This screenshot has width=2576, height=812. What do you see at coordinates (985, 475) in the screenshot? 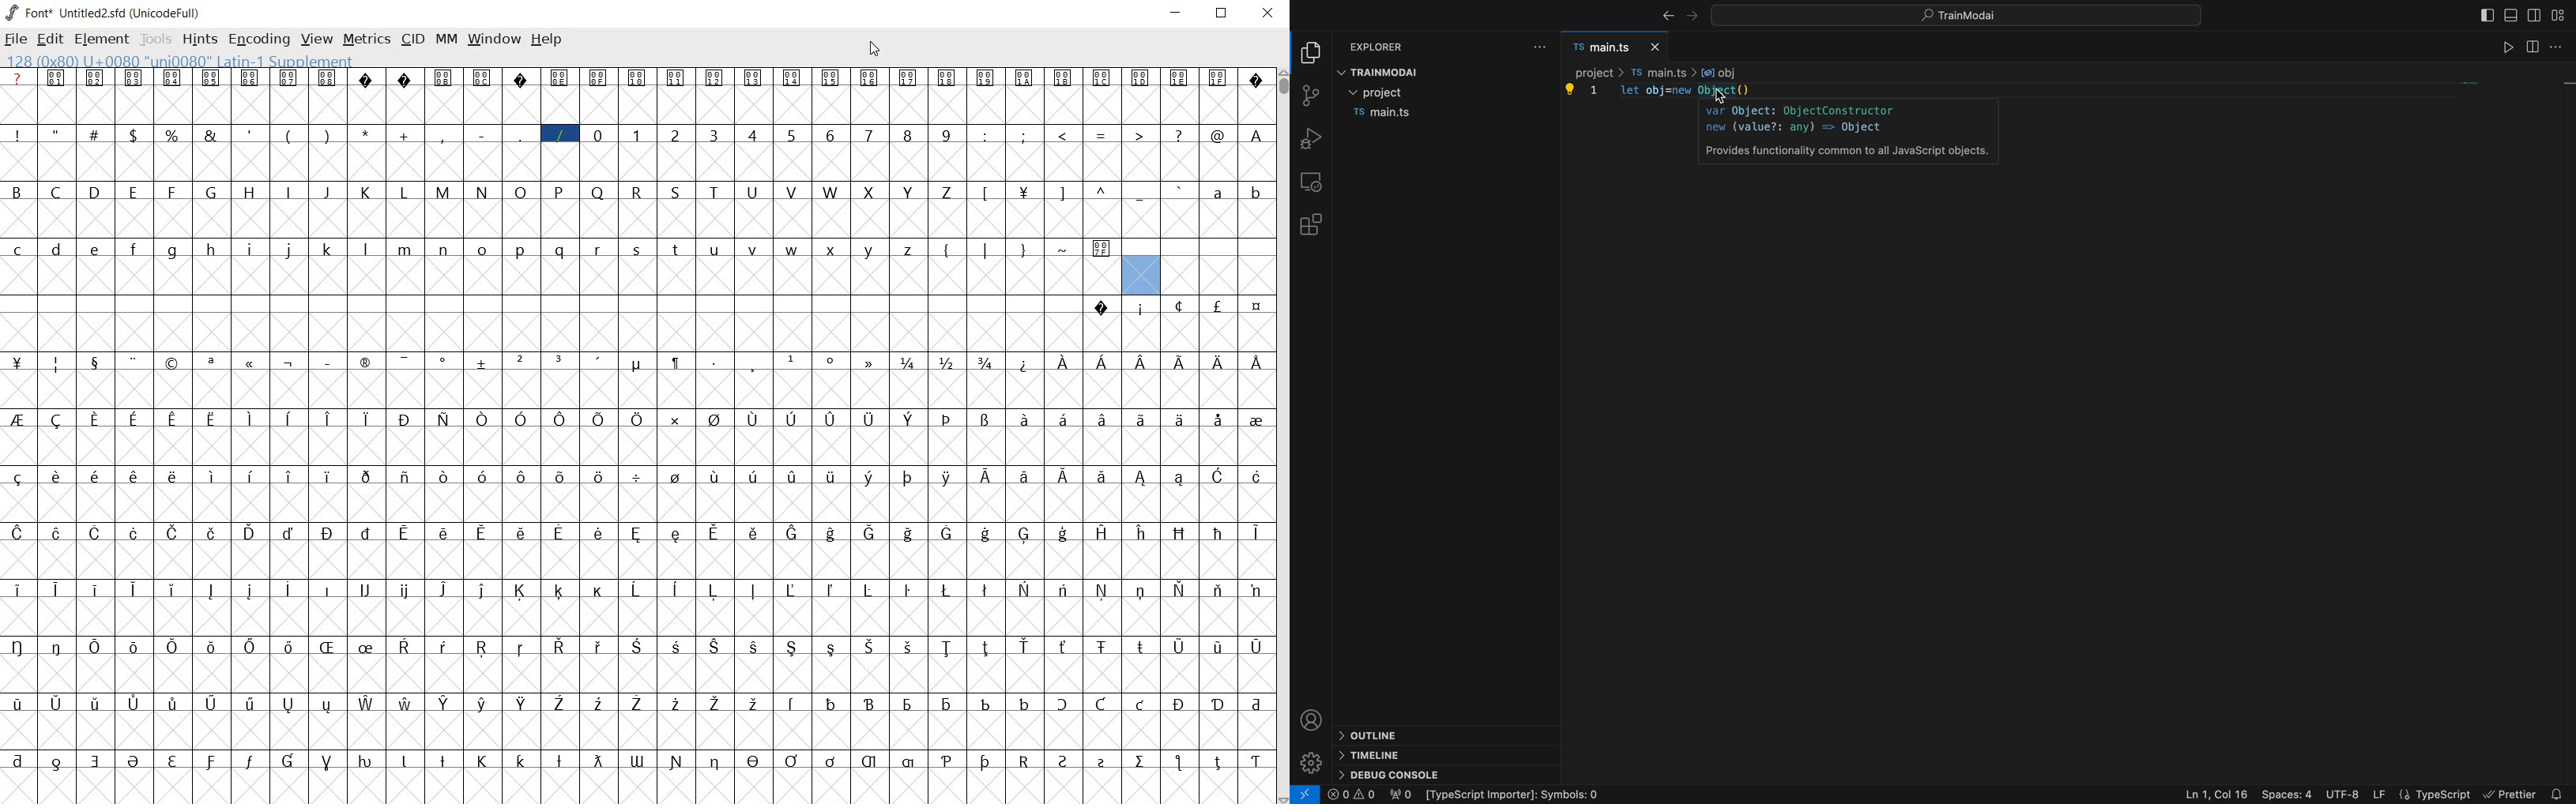
I see `glyph` at bounding box center [985, 475].